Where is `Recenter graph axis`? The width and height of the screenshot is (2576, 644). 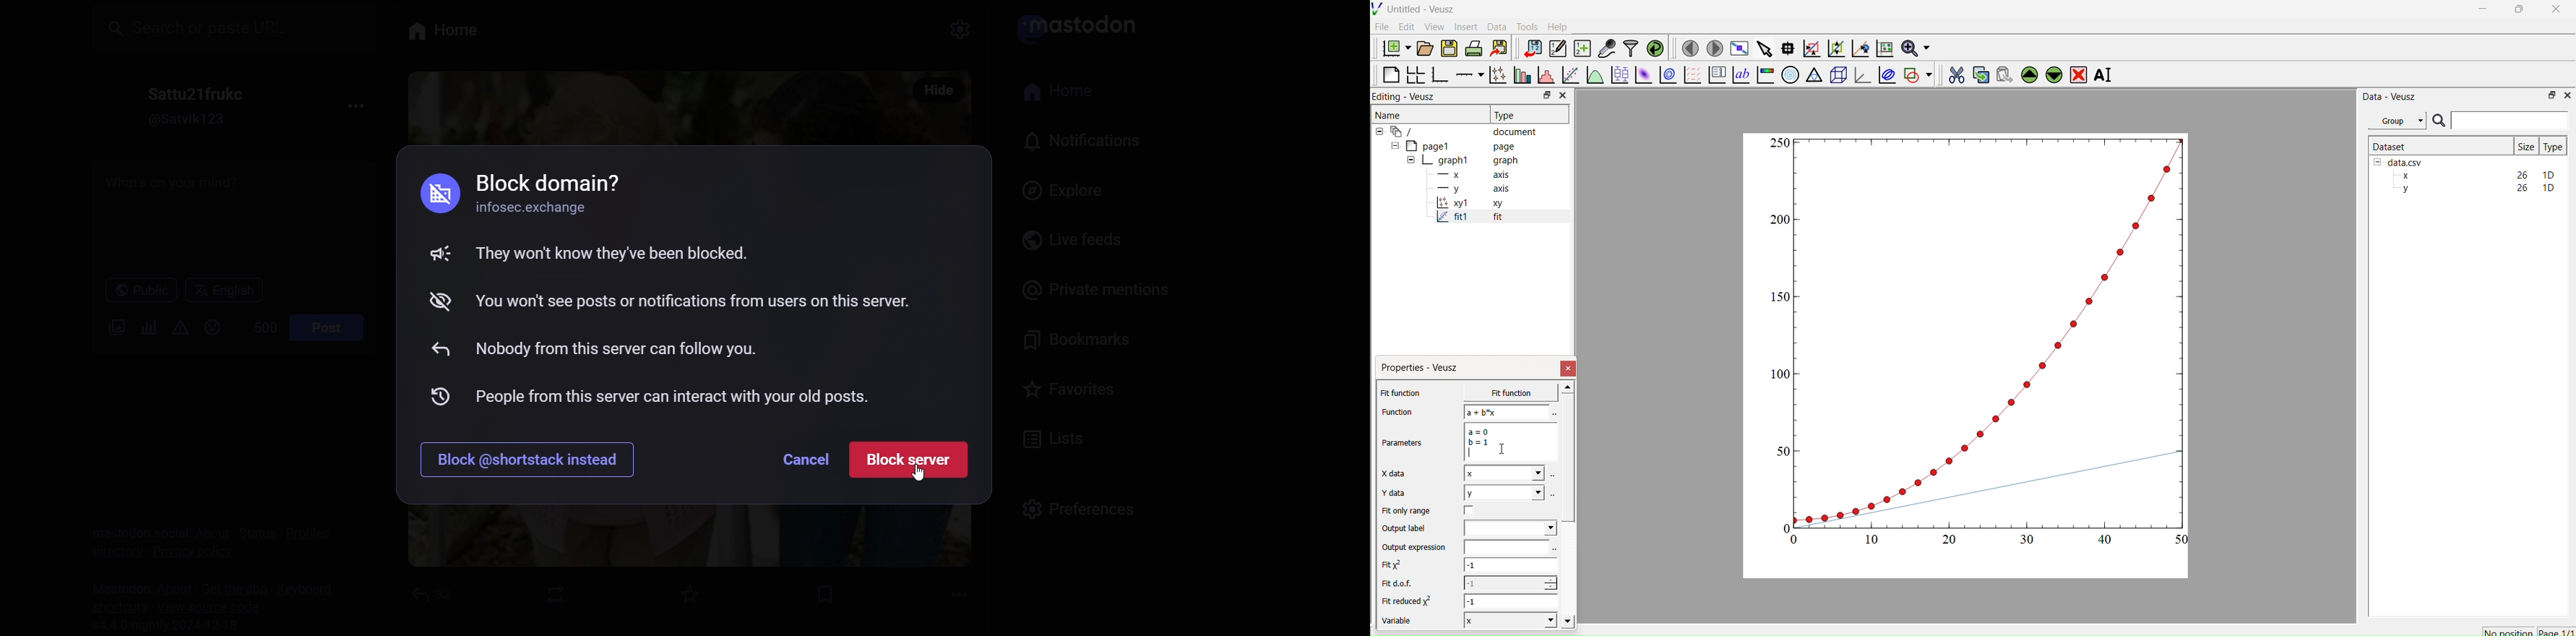 Recenter graph axis is located at coordinates (1859, 48).